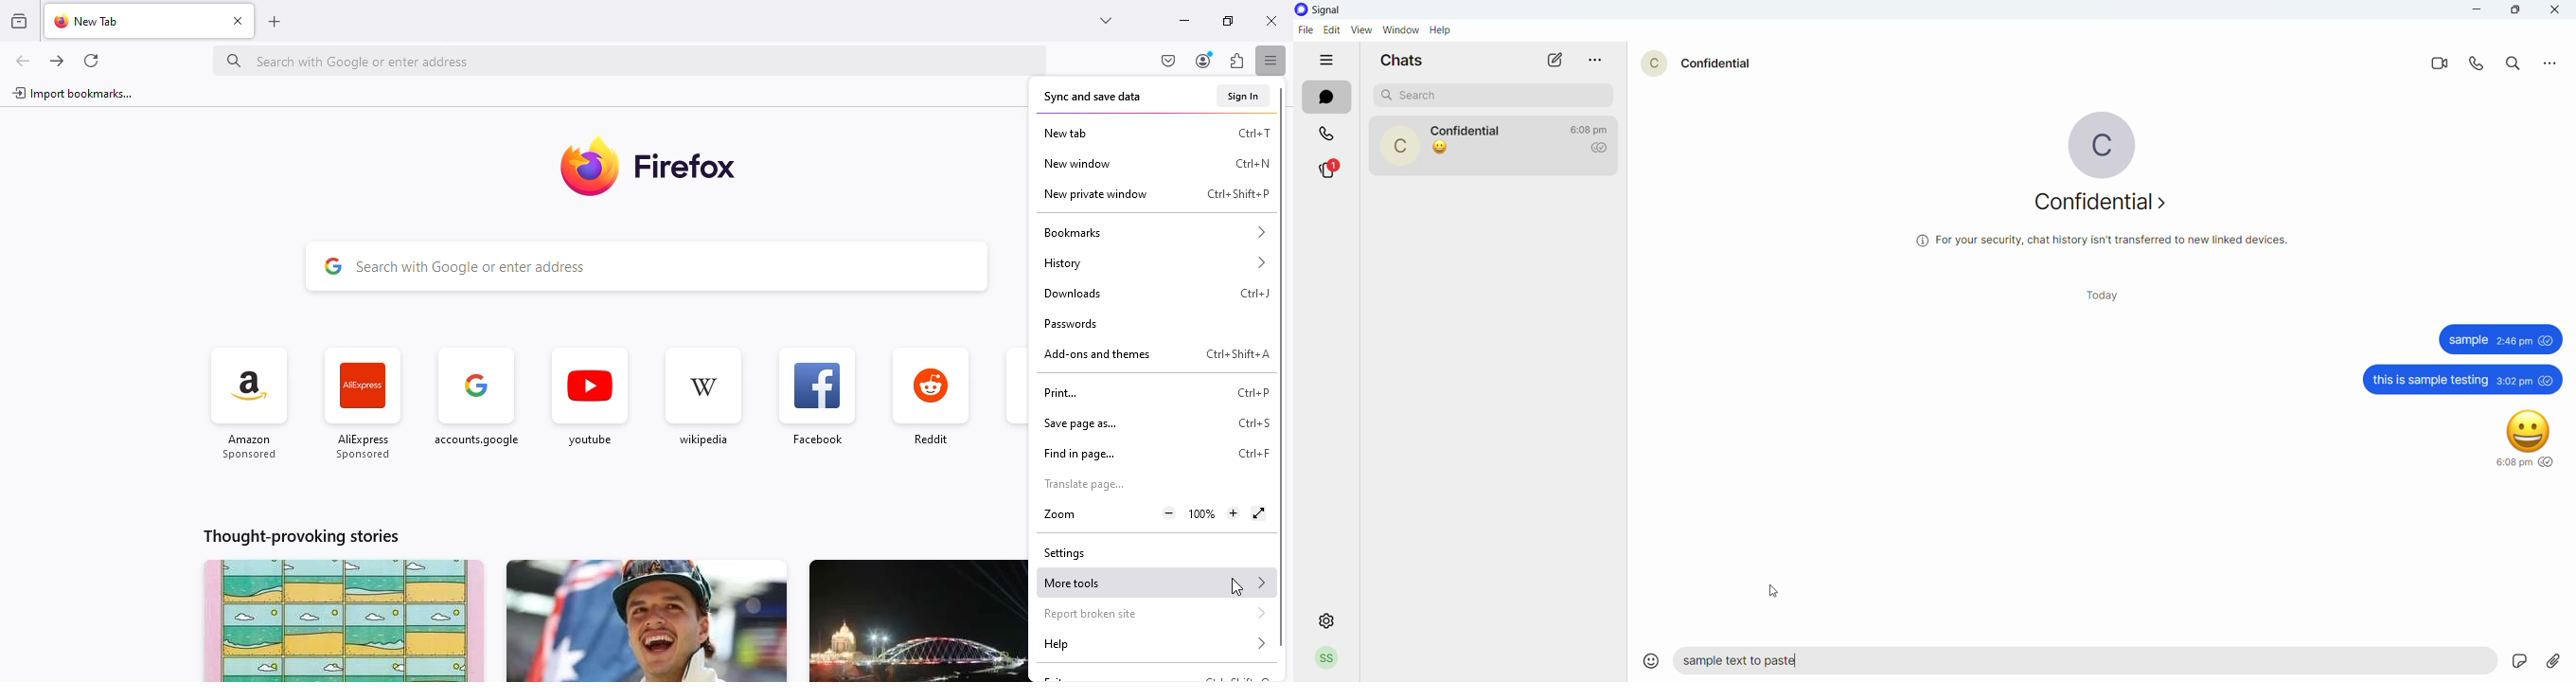 The width and height of the screenshot is (2576, 700). Describe the element at coordinates (477, 404) in the screenshot. I see `google accounts` at that location.